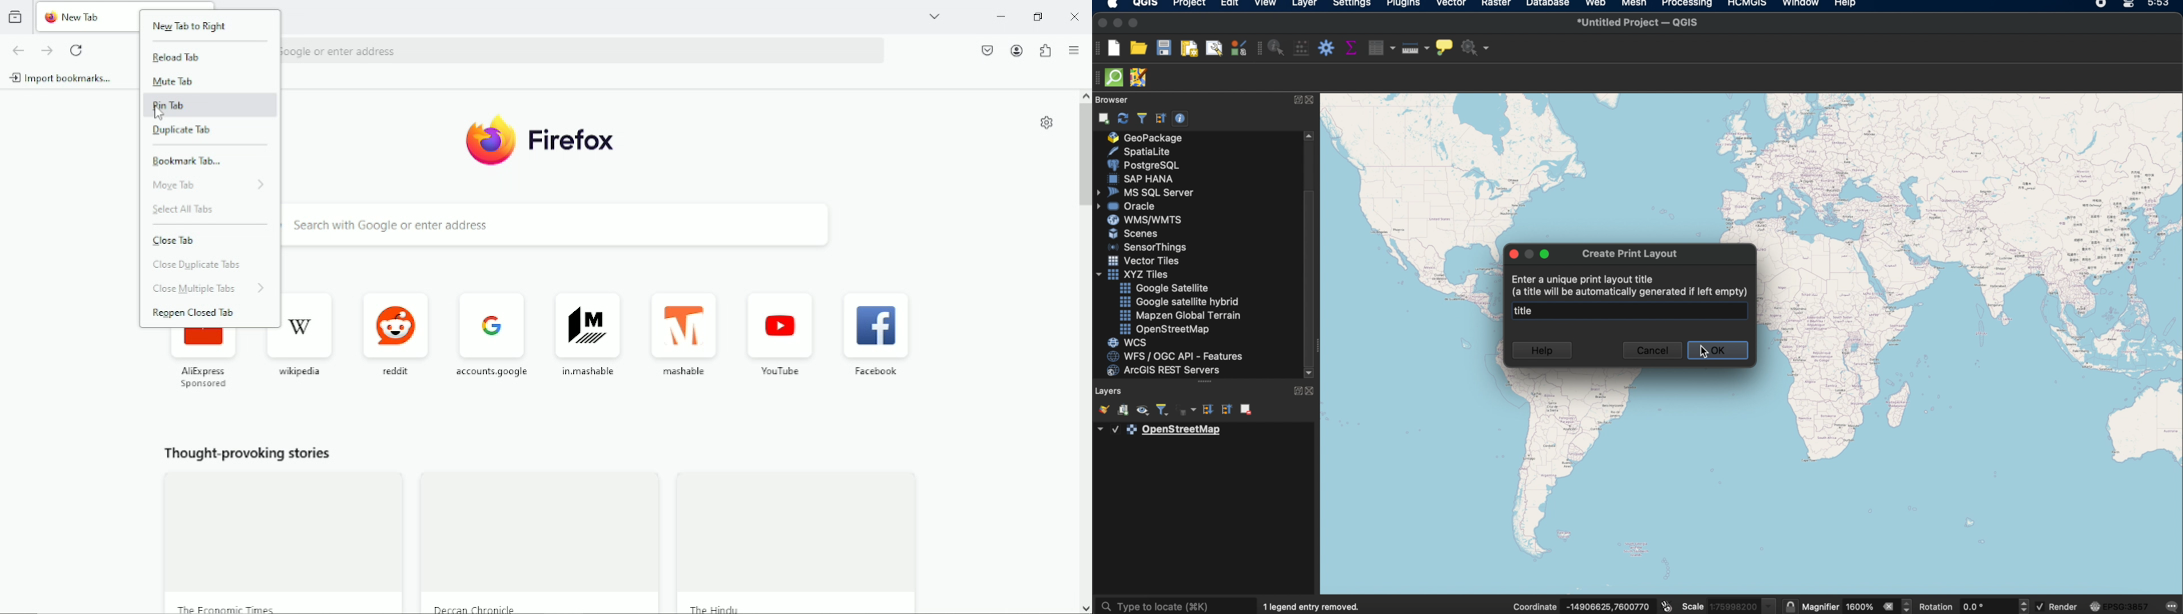 The height and width of the screenshot is (616, 2184). Describe the element at coordinates (1104, 408) in the screenshot. I see `open the layer` at that location.